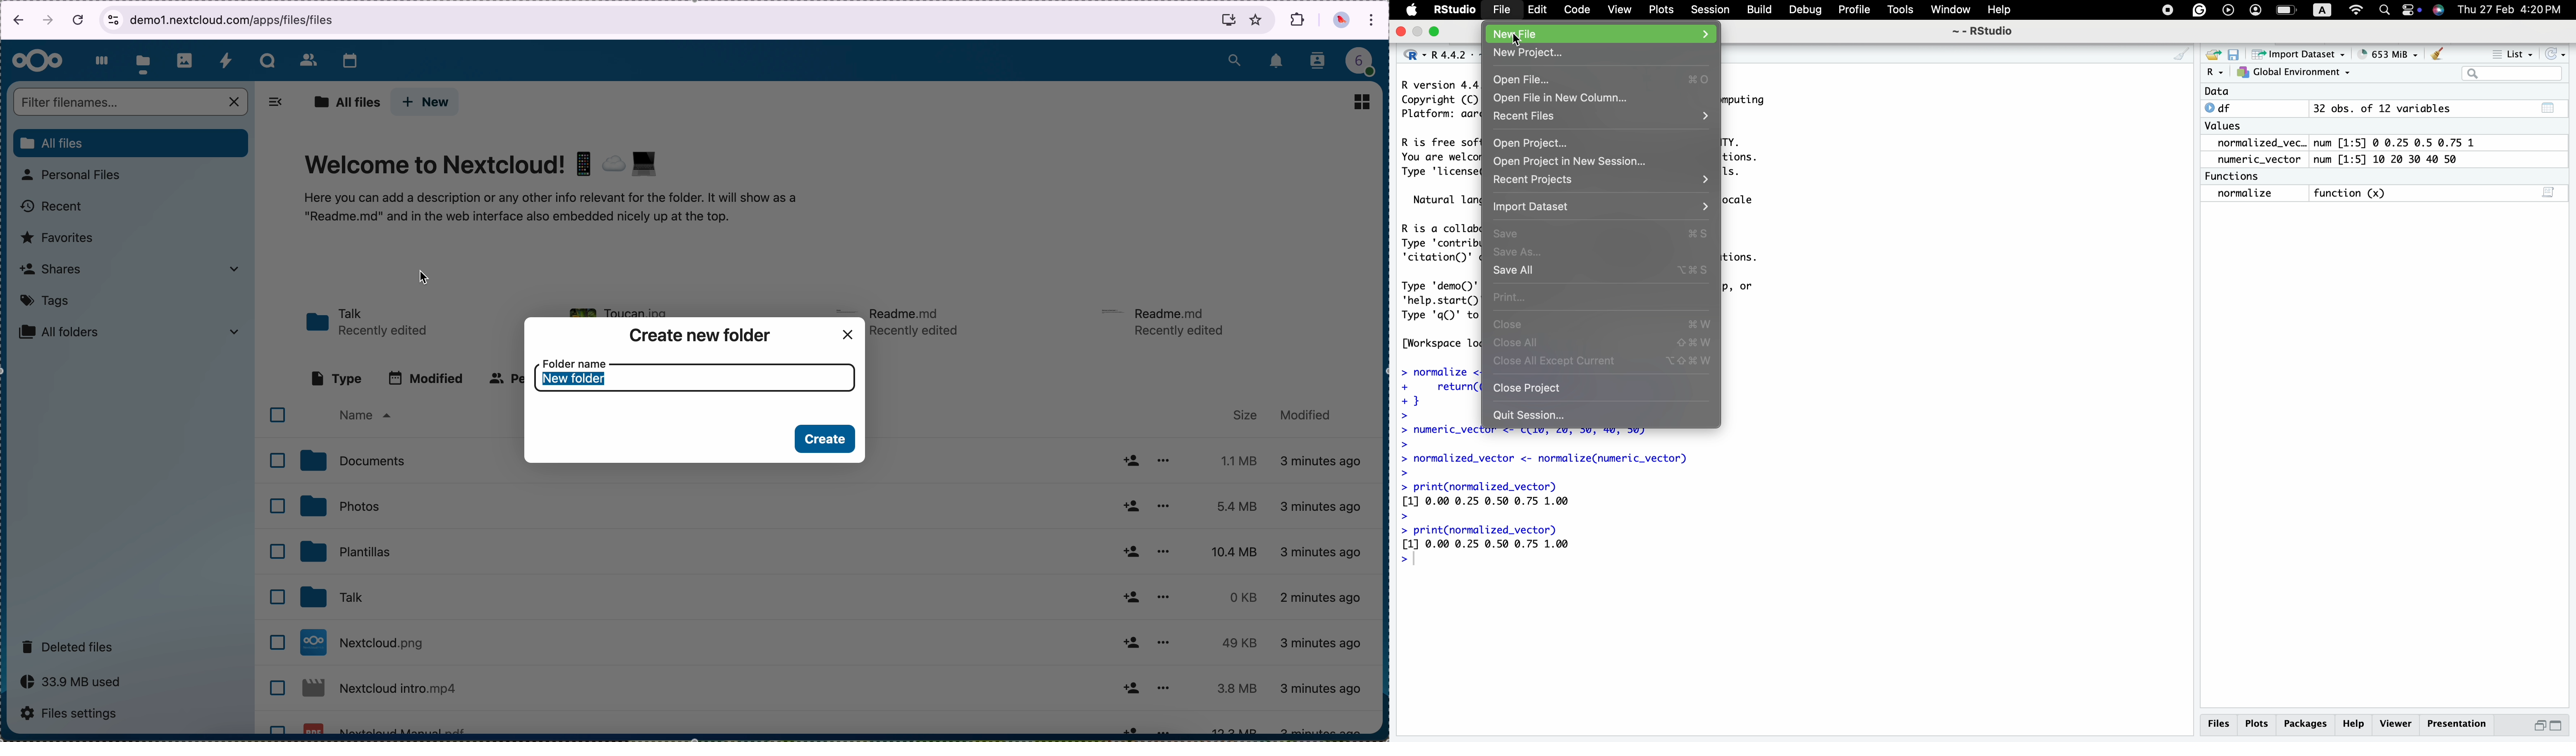  What do you see at coordinates (1130, 460) in the screenshot?
I see `share` at bounding box center [1130, 460].